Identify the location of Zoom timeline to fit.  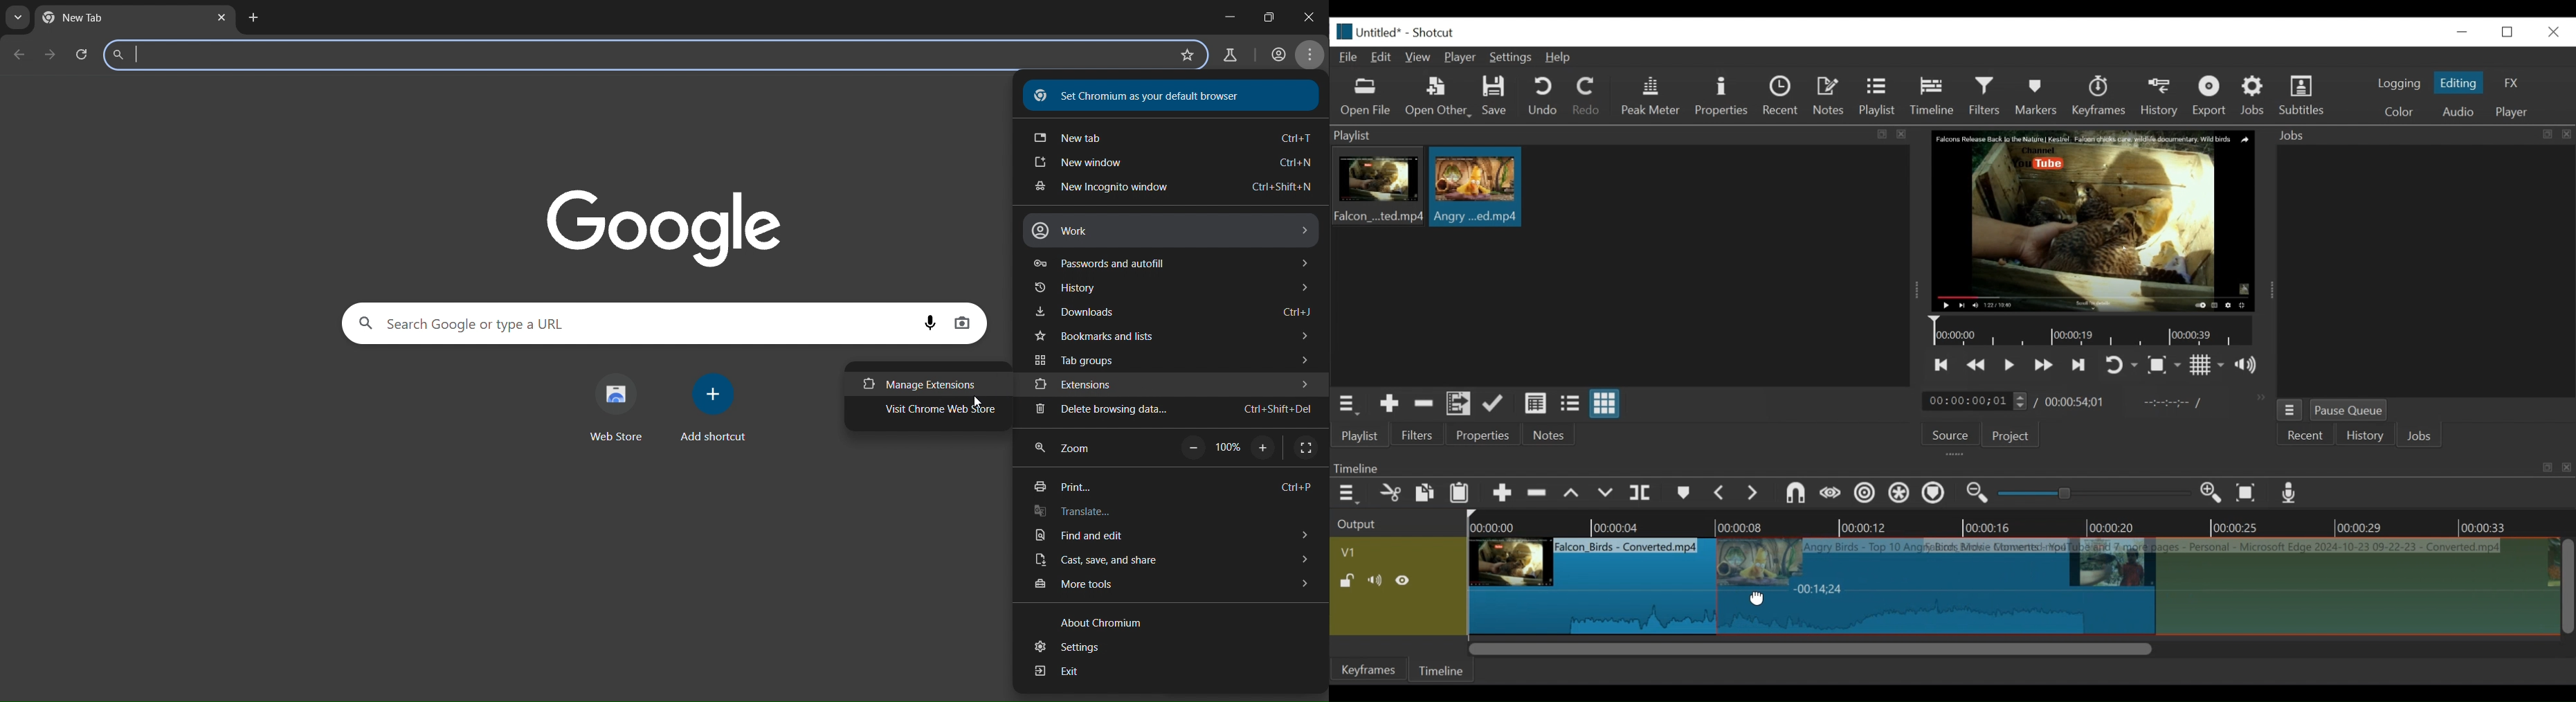
(2250, 494).